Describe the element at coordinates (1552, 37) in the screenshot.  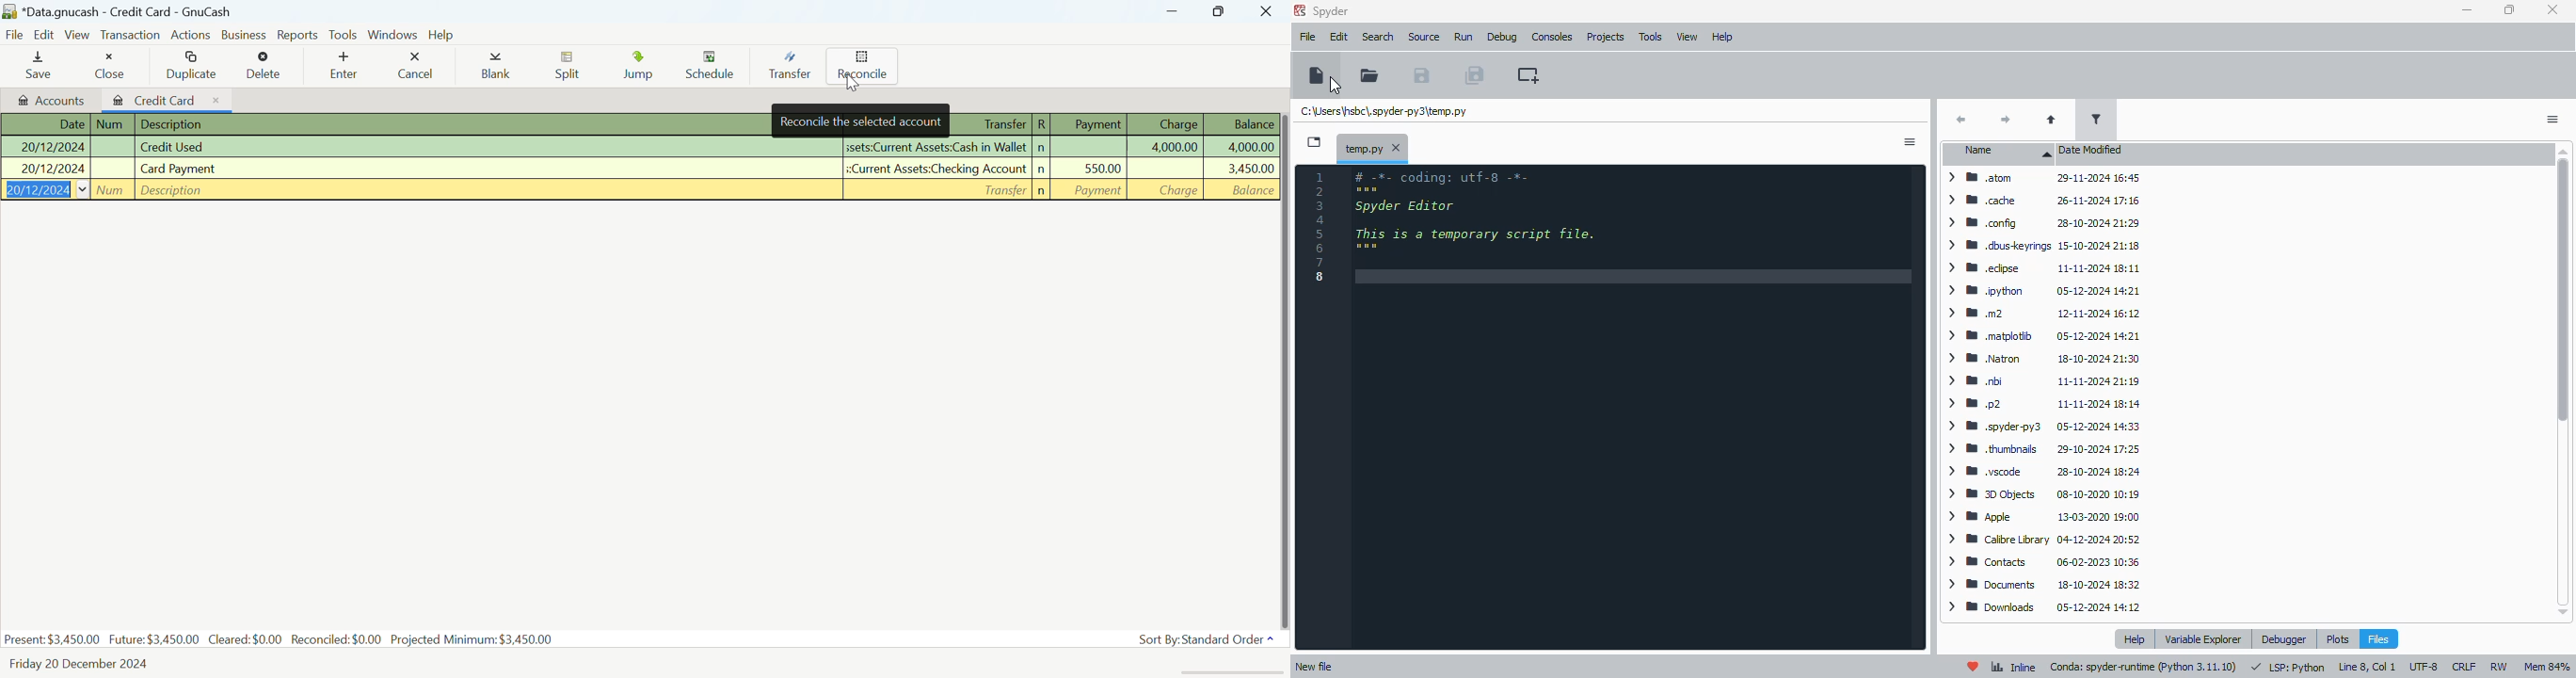
I see `consoles` at that location.